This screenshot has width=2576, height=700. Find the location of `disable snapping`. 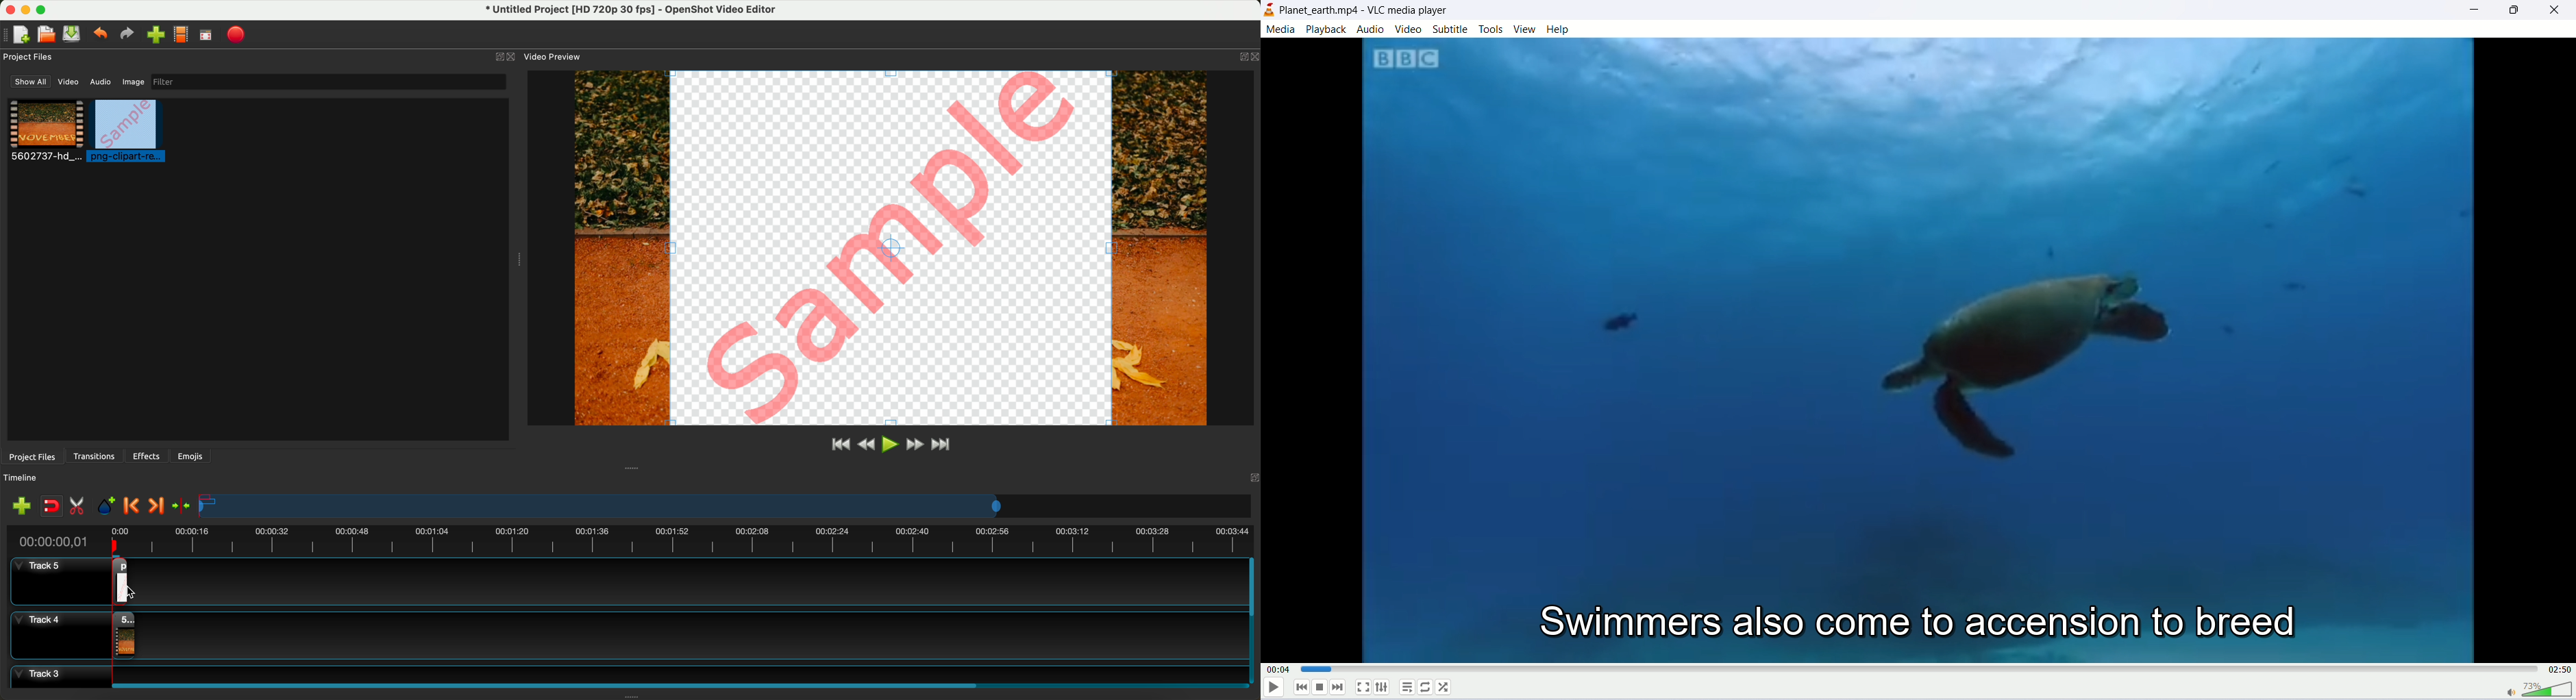

disable snapping is located at coordinates (52, 507).